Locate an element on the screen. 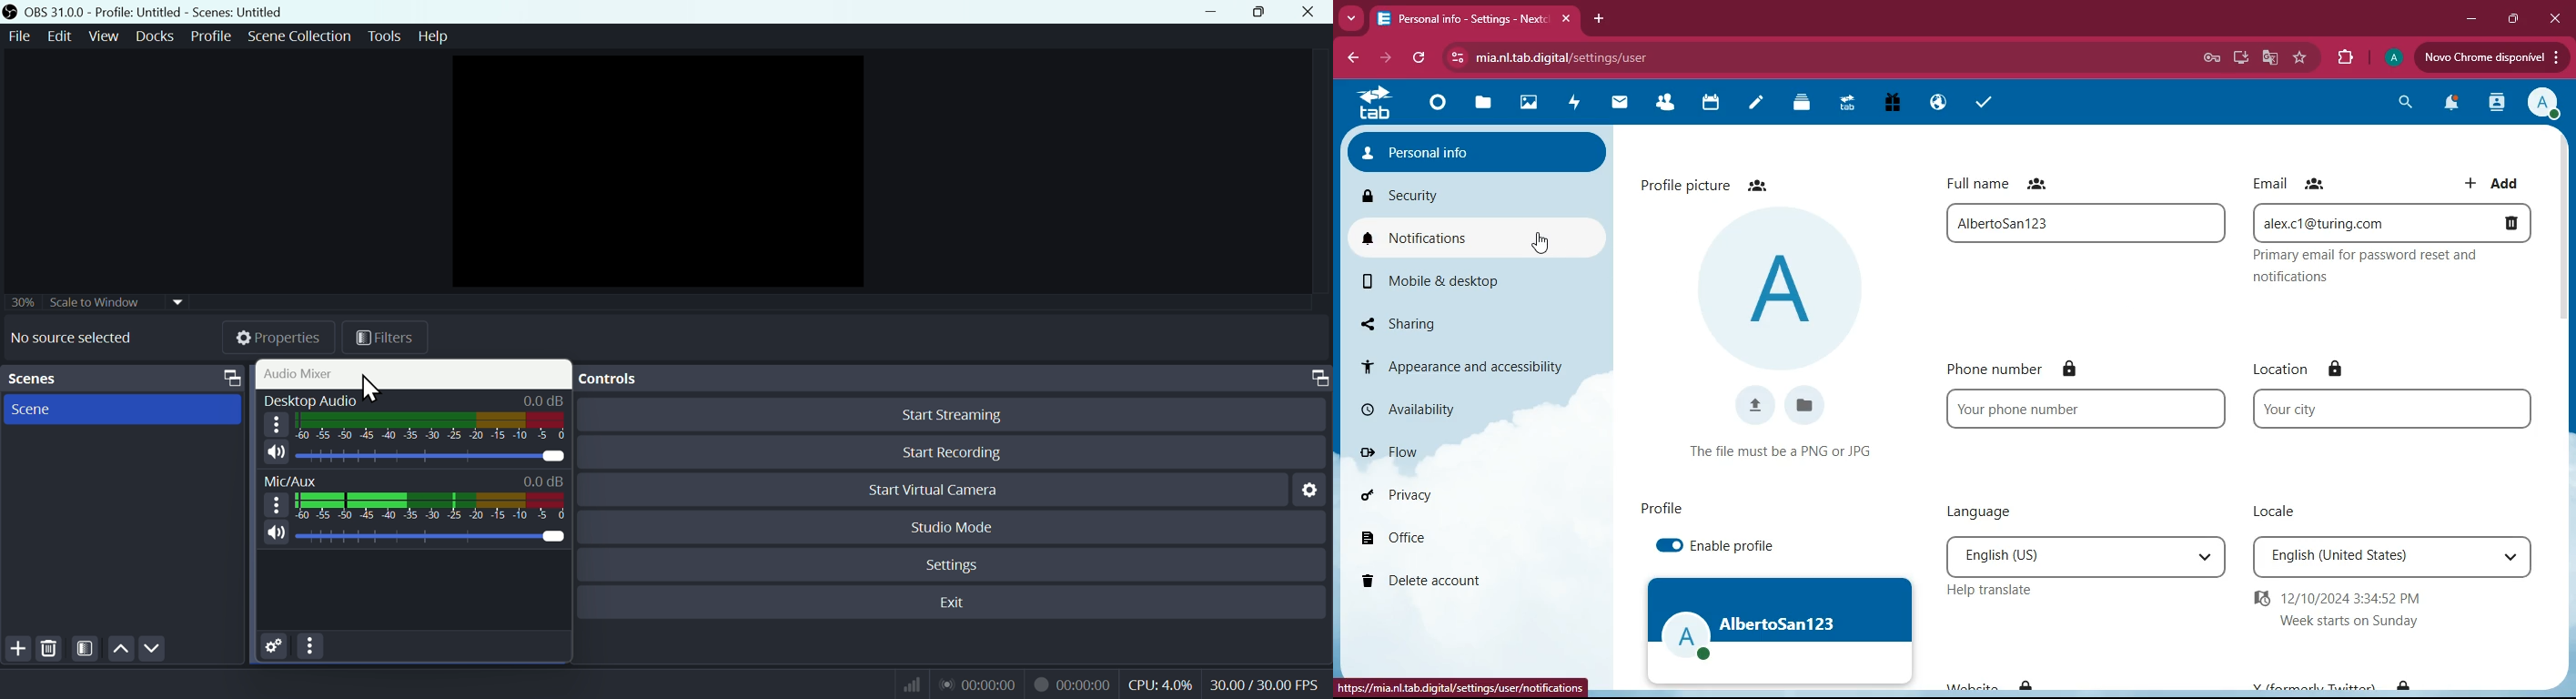 This screenshot has width=2576, height=700. profile picture is located at coordinates (1708, 181).